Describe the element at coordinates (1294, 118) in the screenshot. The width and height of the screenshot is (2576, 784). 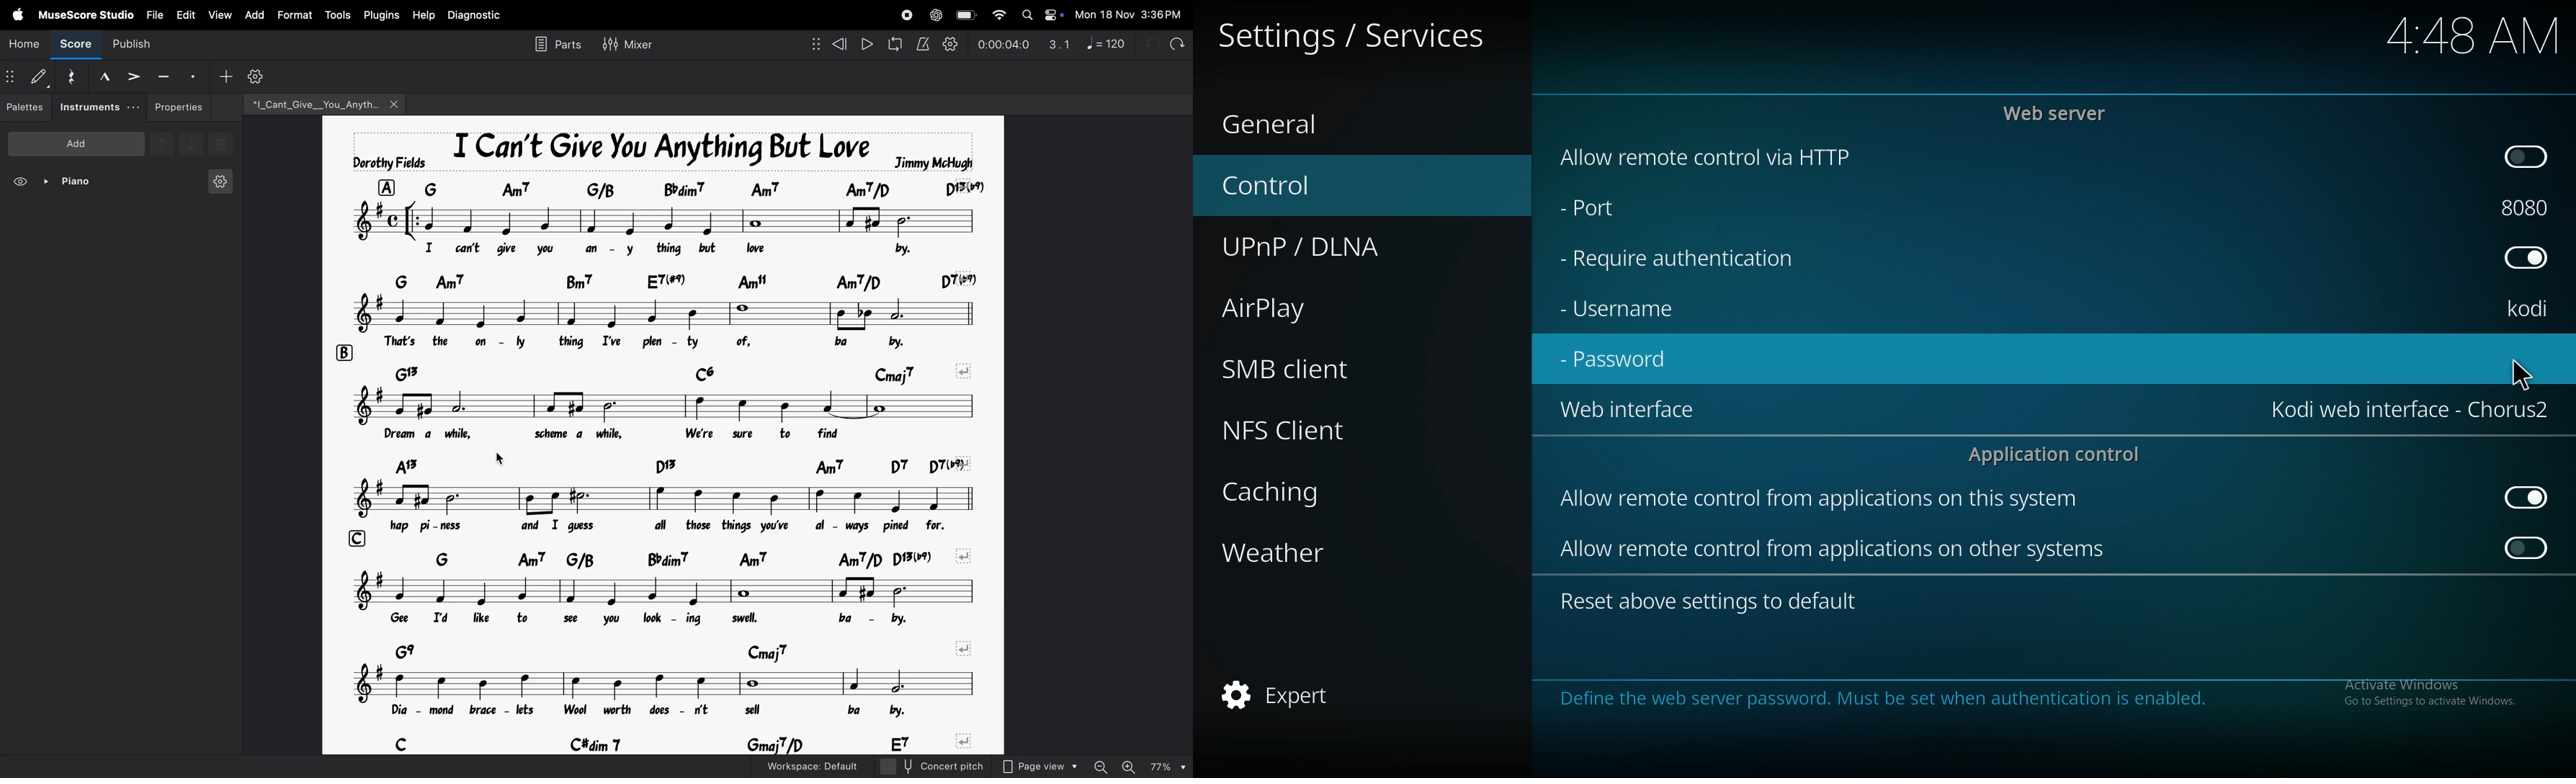
I see `general` at that location.